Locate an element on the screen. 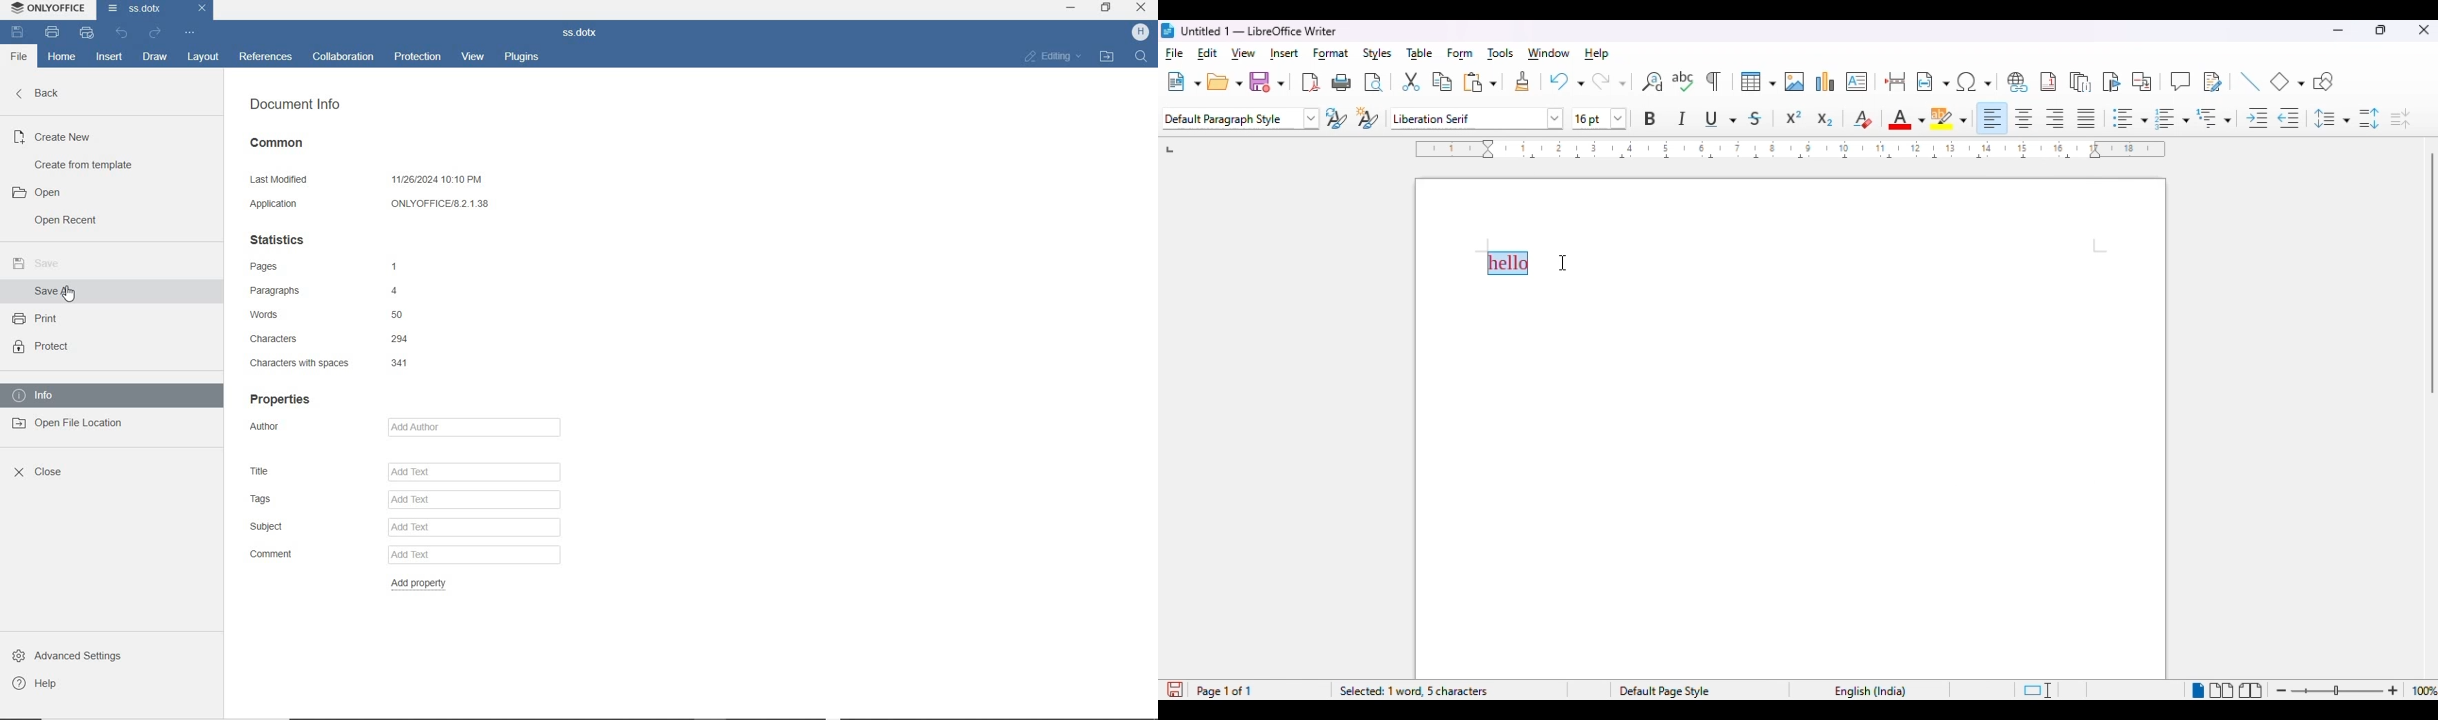 The width and height of the screenshot is (2464, 728). find and replace is located at coordinates (1653, 82).